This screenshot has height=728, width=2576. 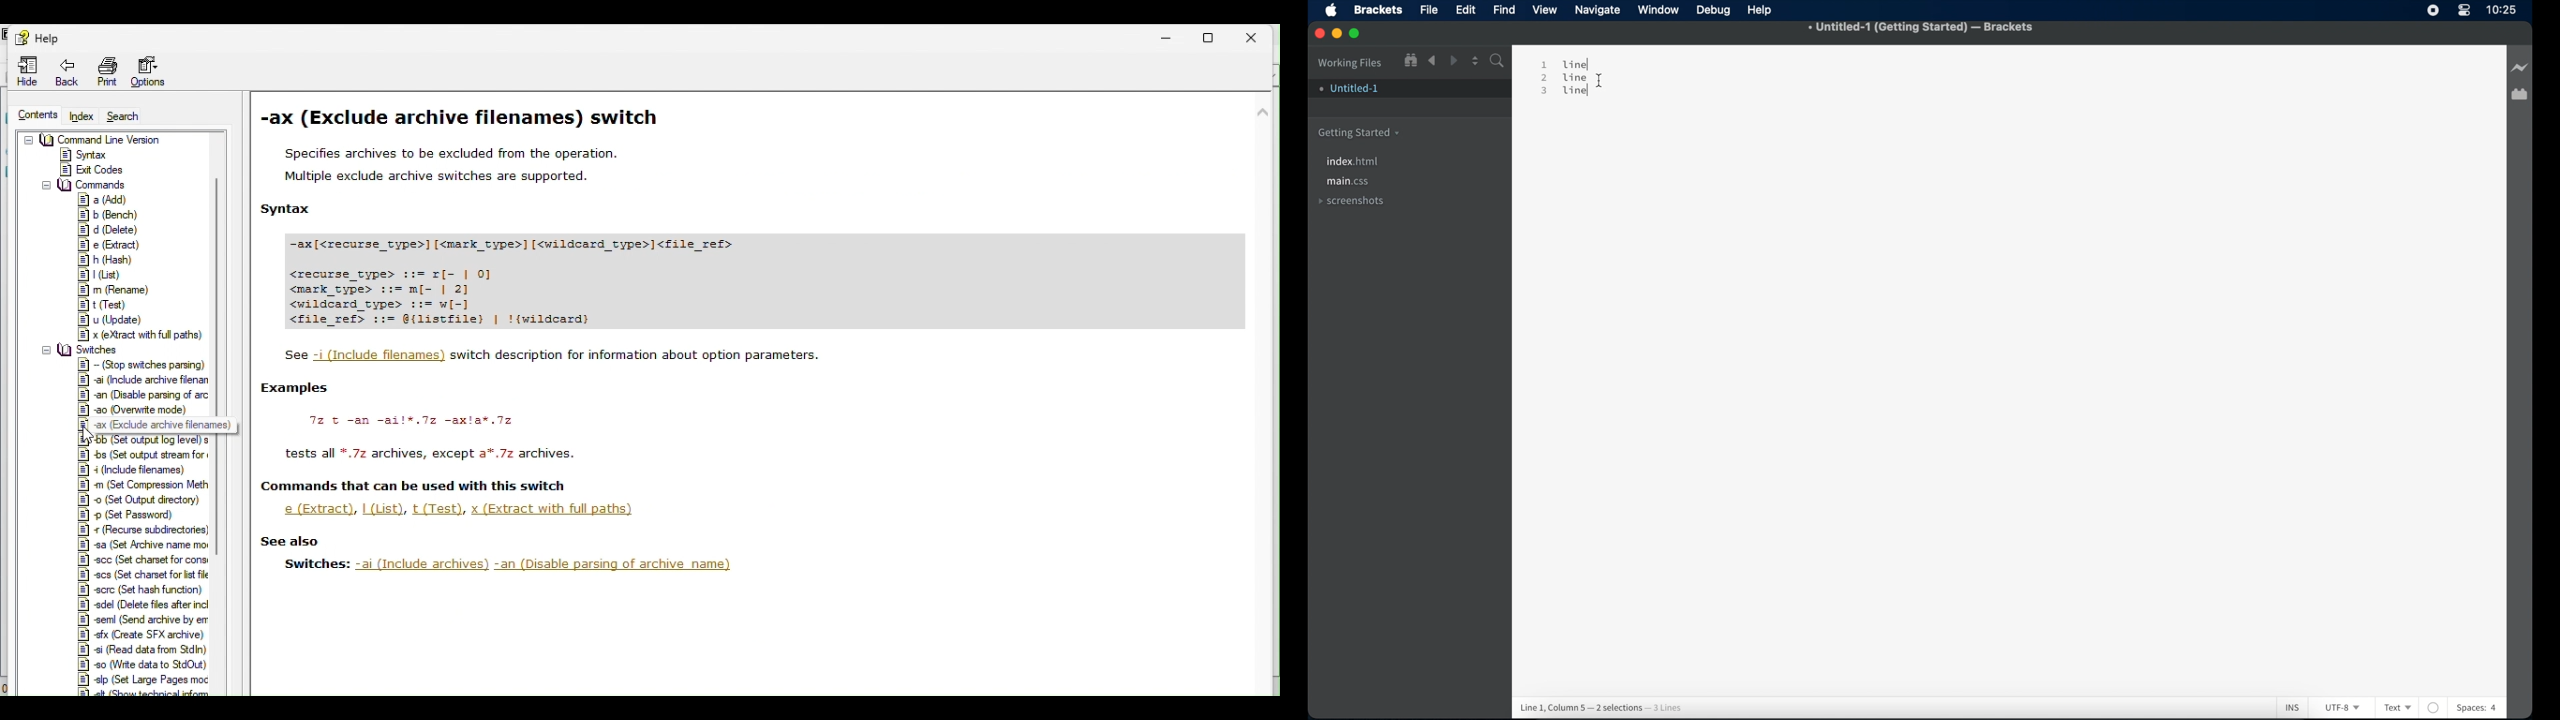 I want to click on 8) Surtax, so click(x=84, y=153).